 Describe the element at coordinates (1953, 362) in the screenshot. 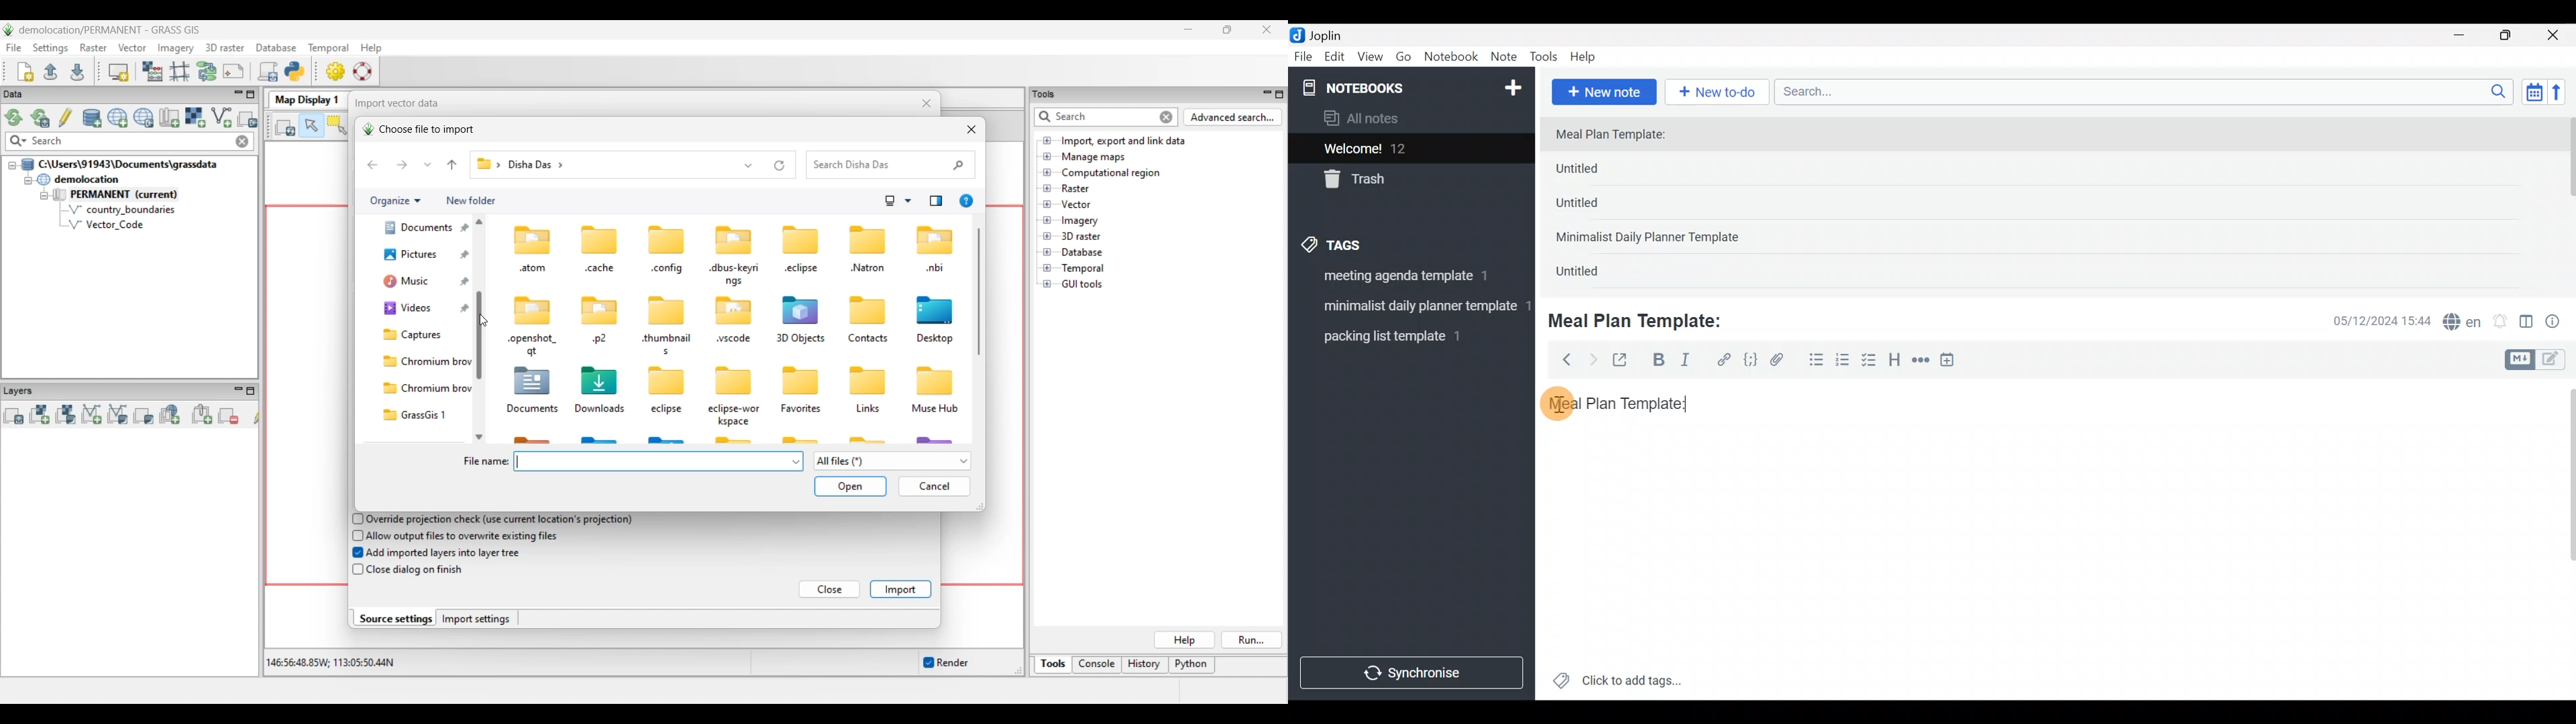

I see `Insert time` at that location.